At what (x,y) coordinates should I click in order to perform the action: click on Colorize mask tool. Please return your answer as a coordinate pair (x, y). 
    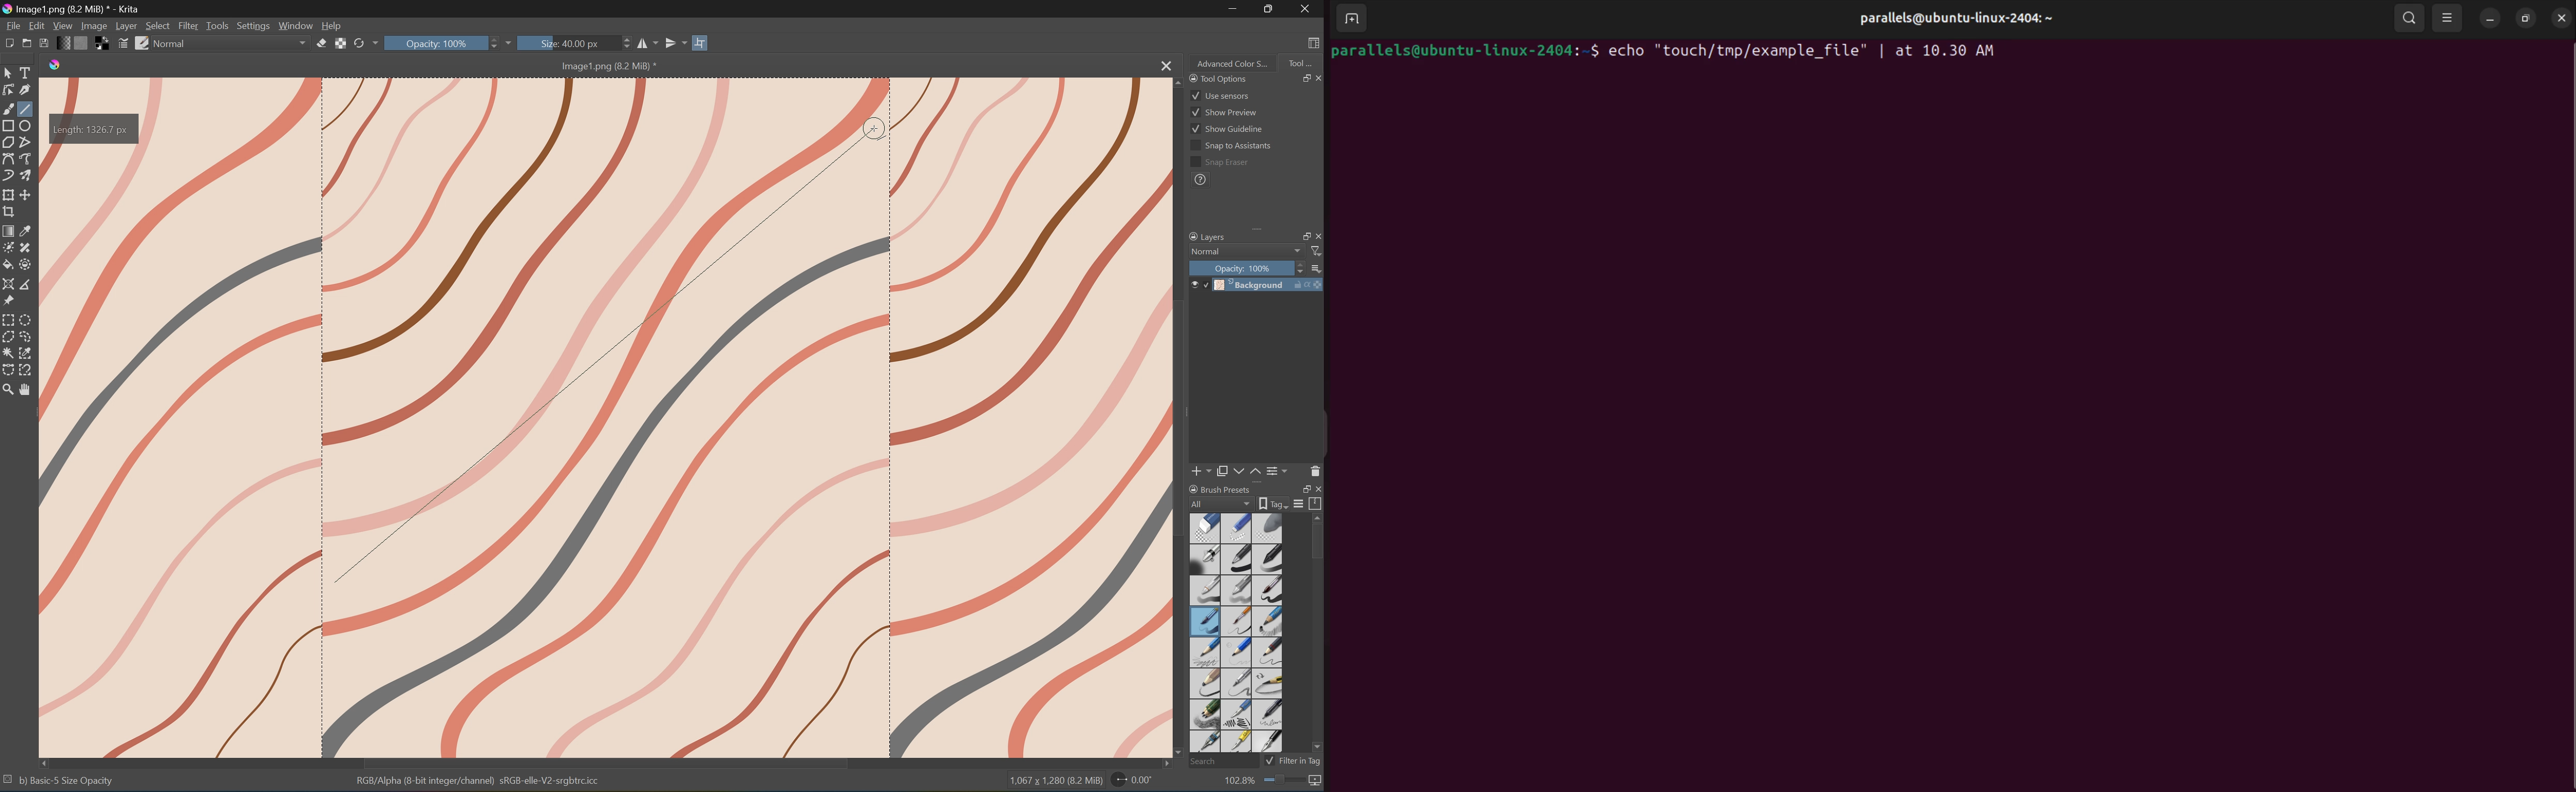
    Looking at the image, I should click on (8, 247).